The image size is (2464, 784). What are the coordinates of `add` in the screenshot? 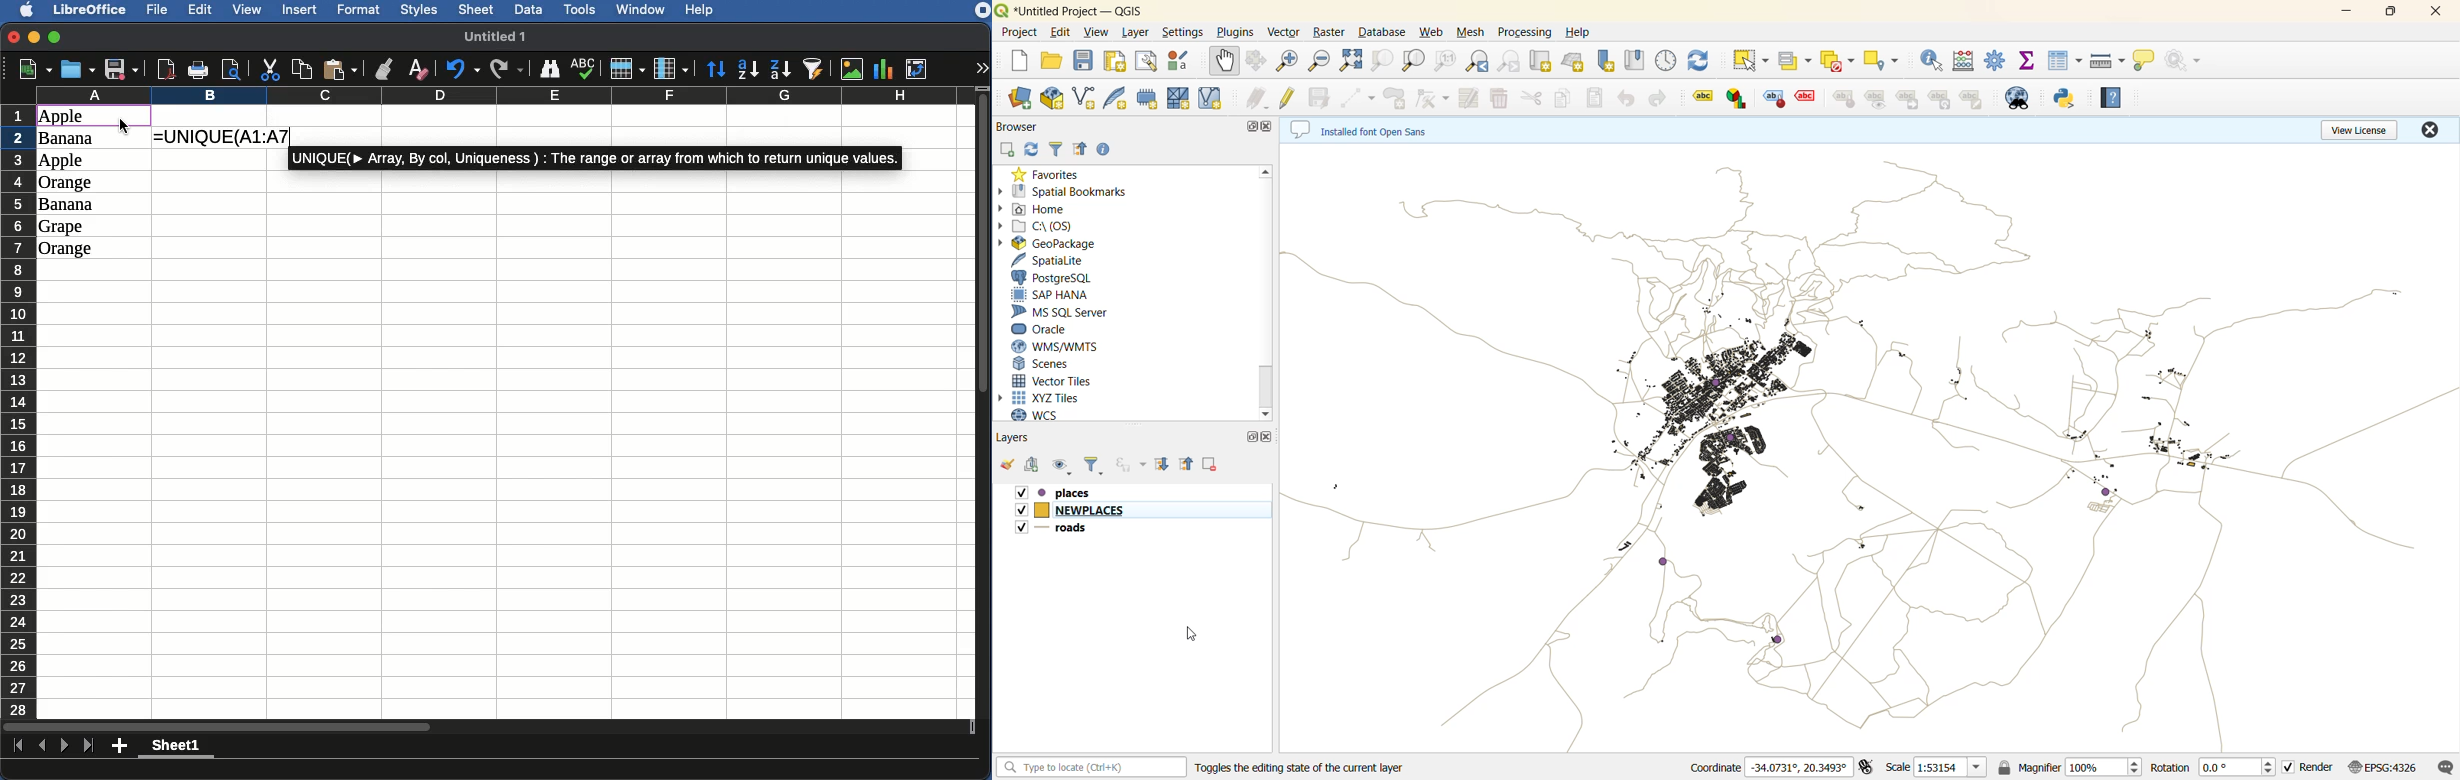 It's located at (1008, 149).